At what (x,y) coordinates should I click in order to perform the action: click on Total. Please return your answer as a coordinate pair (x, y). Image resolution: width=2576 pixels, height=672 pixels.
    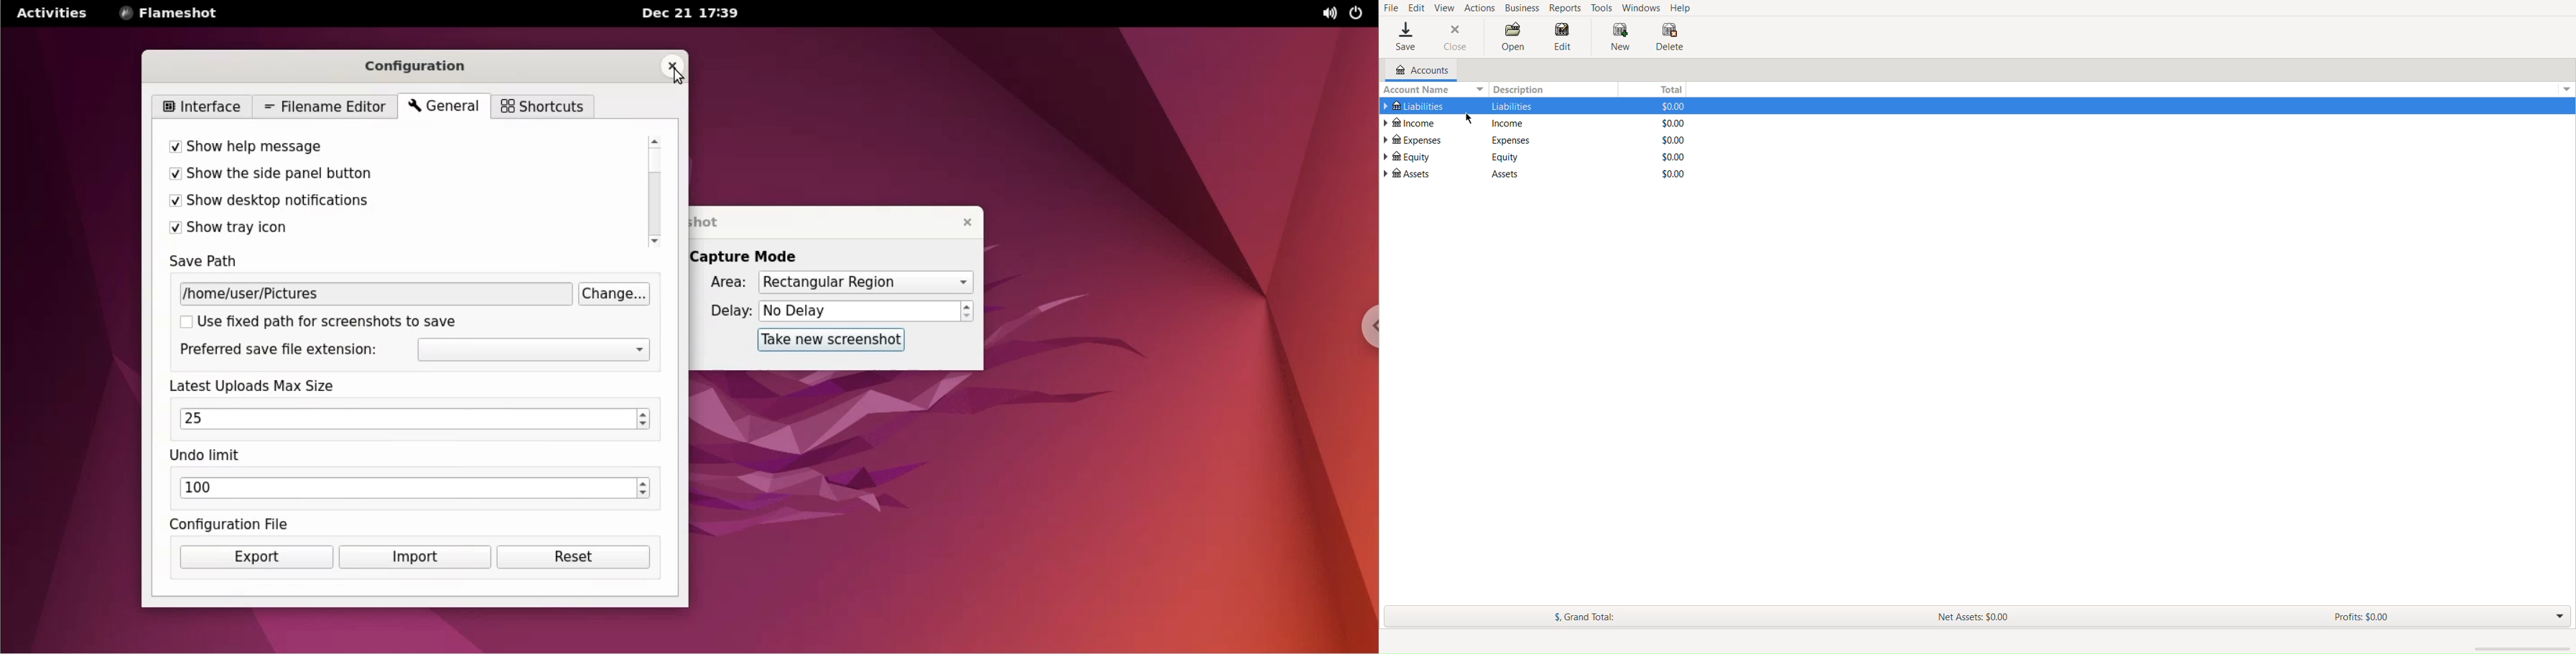
    Looking at the image, I should click on (1673, 157).